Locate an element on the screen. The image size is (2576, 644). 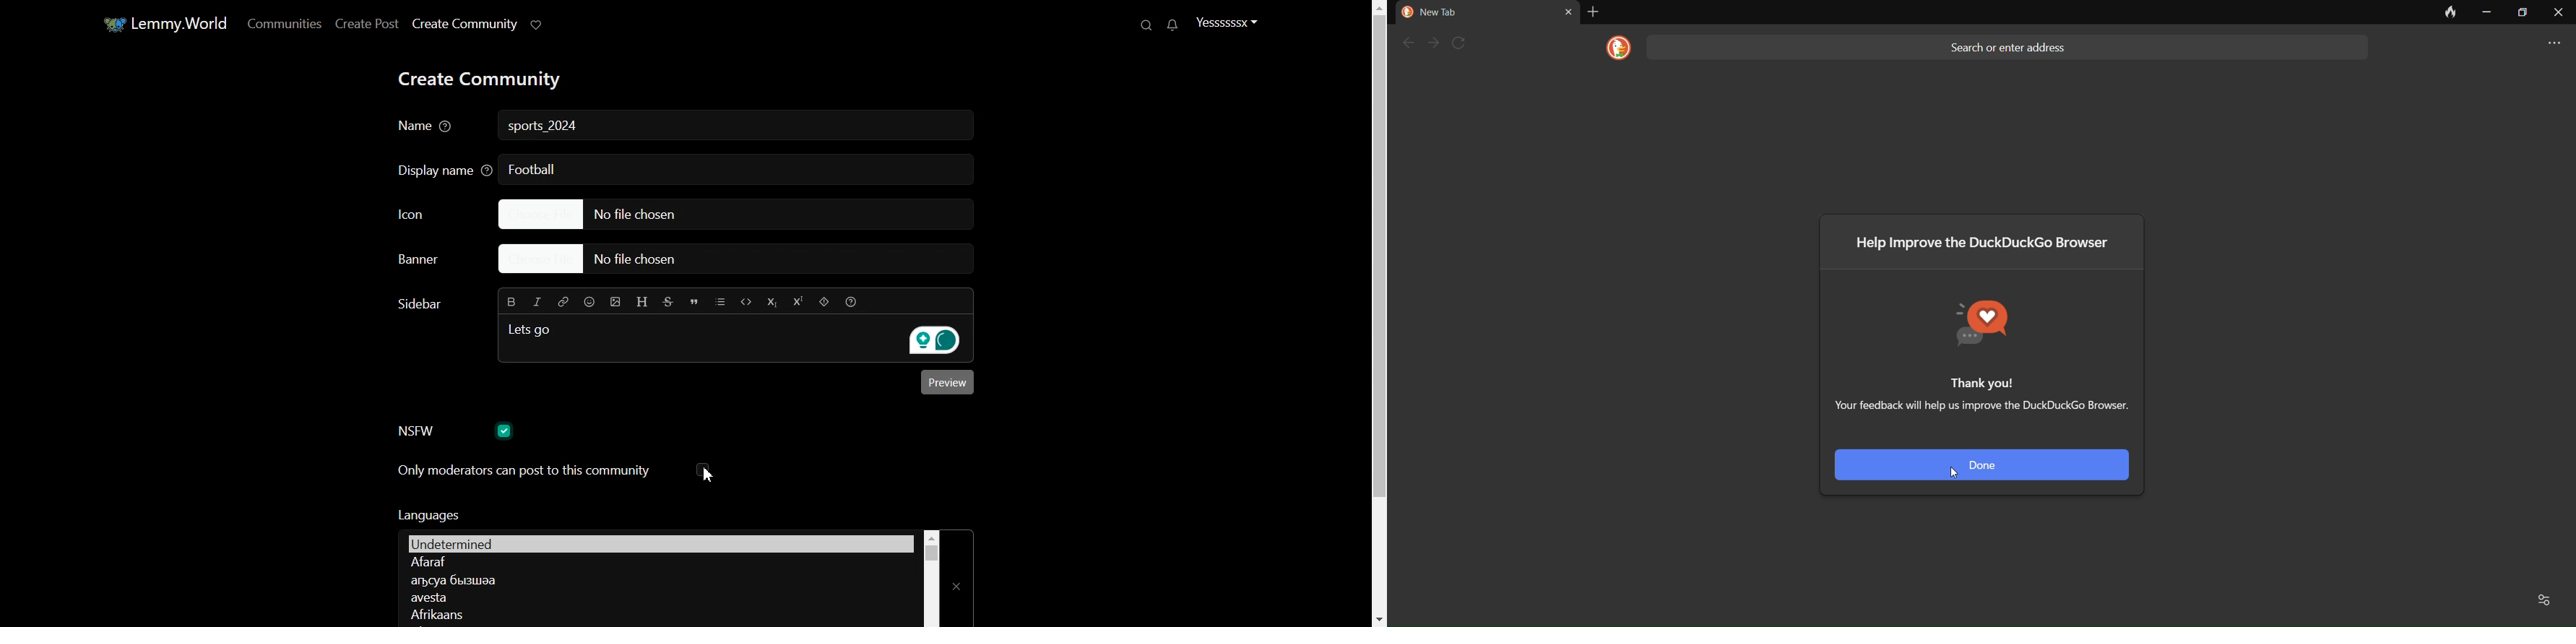
Choose file is located at coordinates (729, 214).